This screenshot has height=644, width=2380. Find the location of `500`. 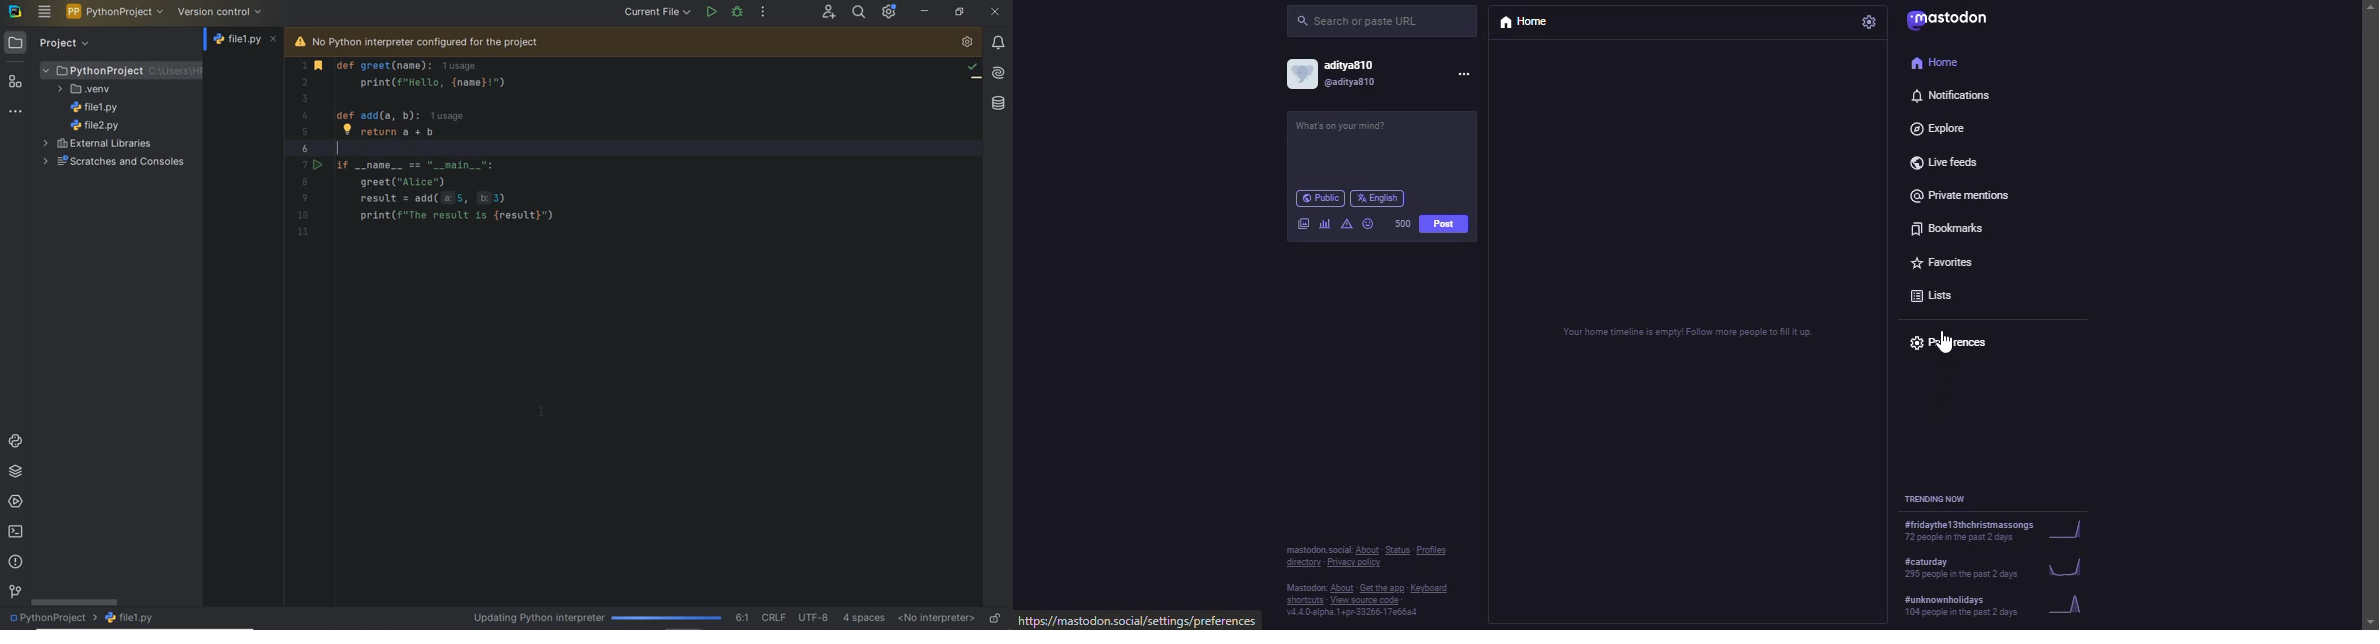

500 is located at coordinates (1405, 223).